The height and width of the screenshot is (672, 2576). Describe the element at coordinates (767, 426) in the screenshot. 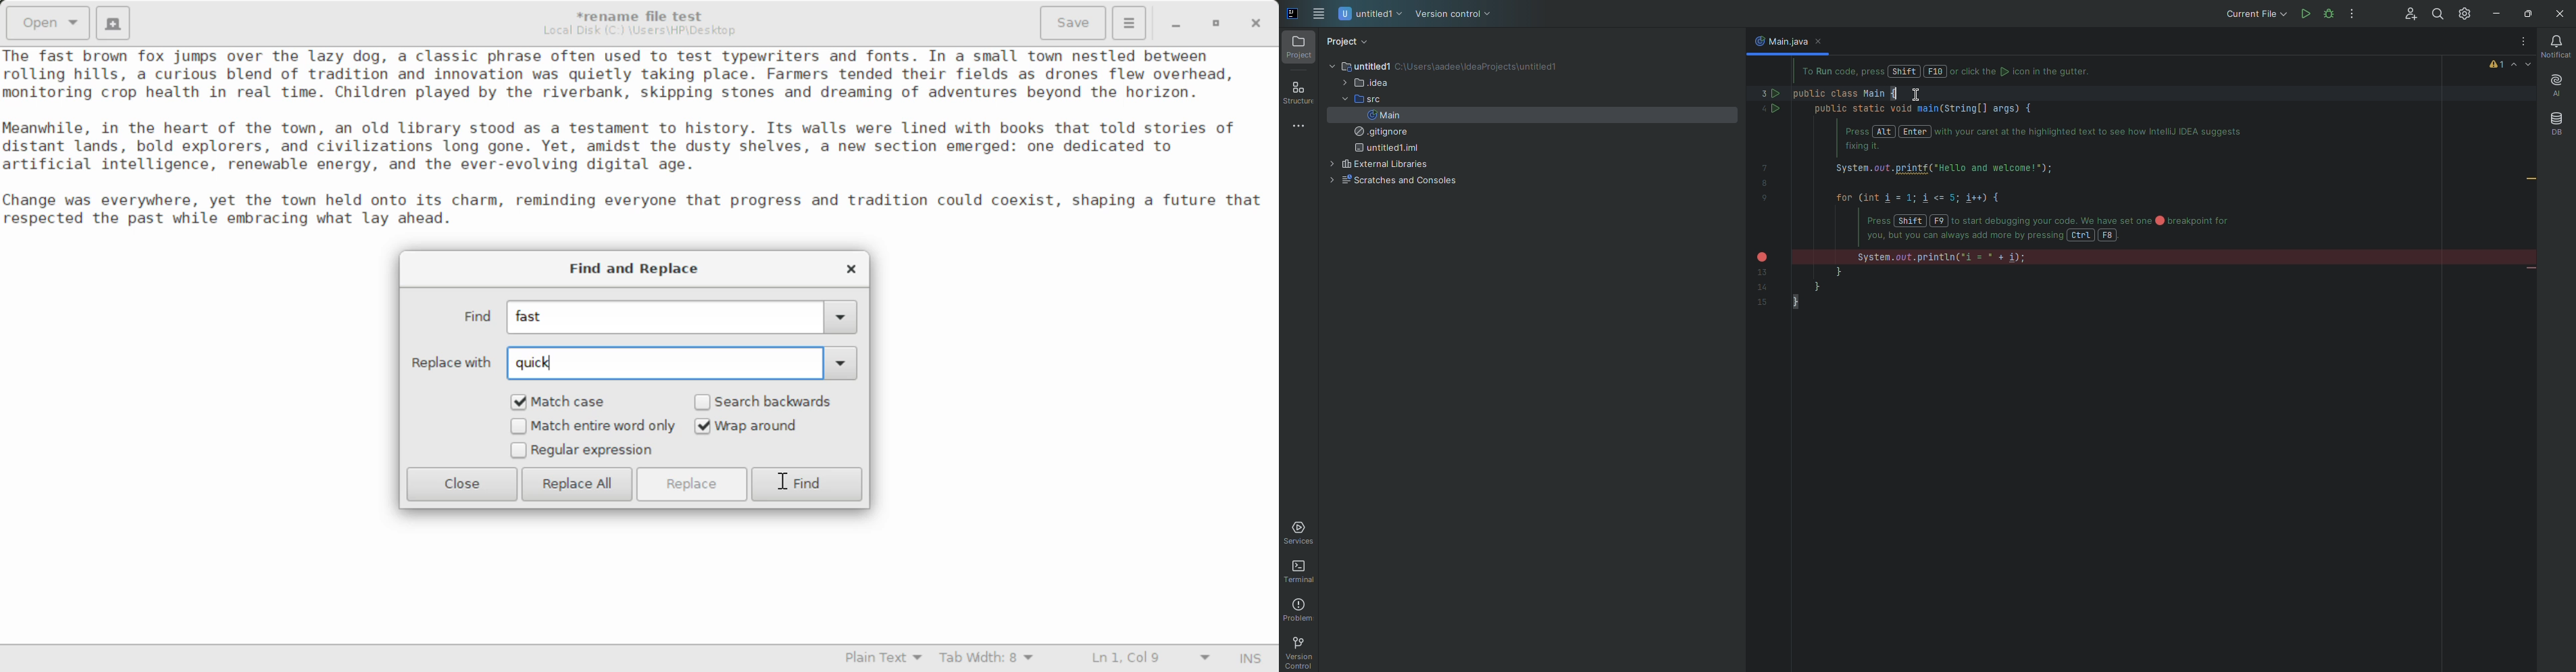

I see `Wrap around` at that location.